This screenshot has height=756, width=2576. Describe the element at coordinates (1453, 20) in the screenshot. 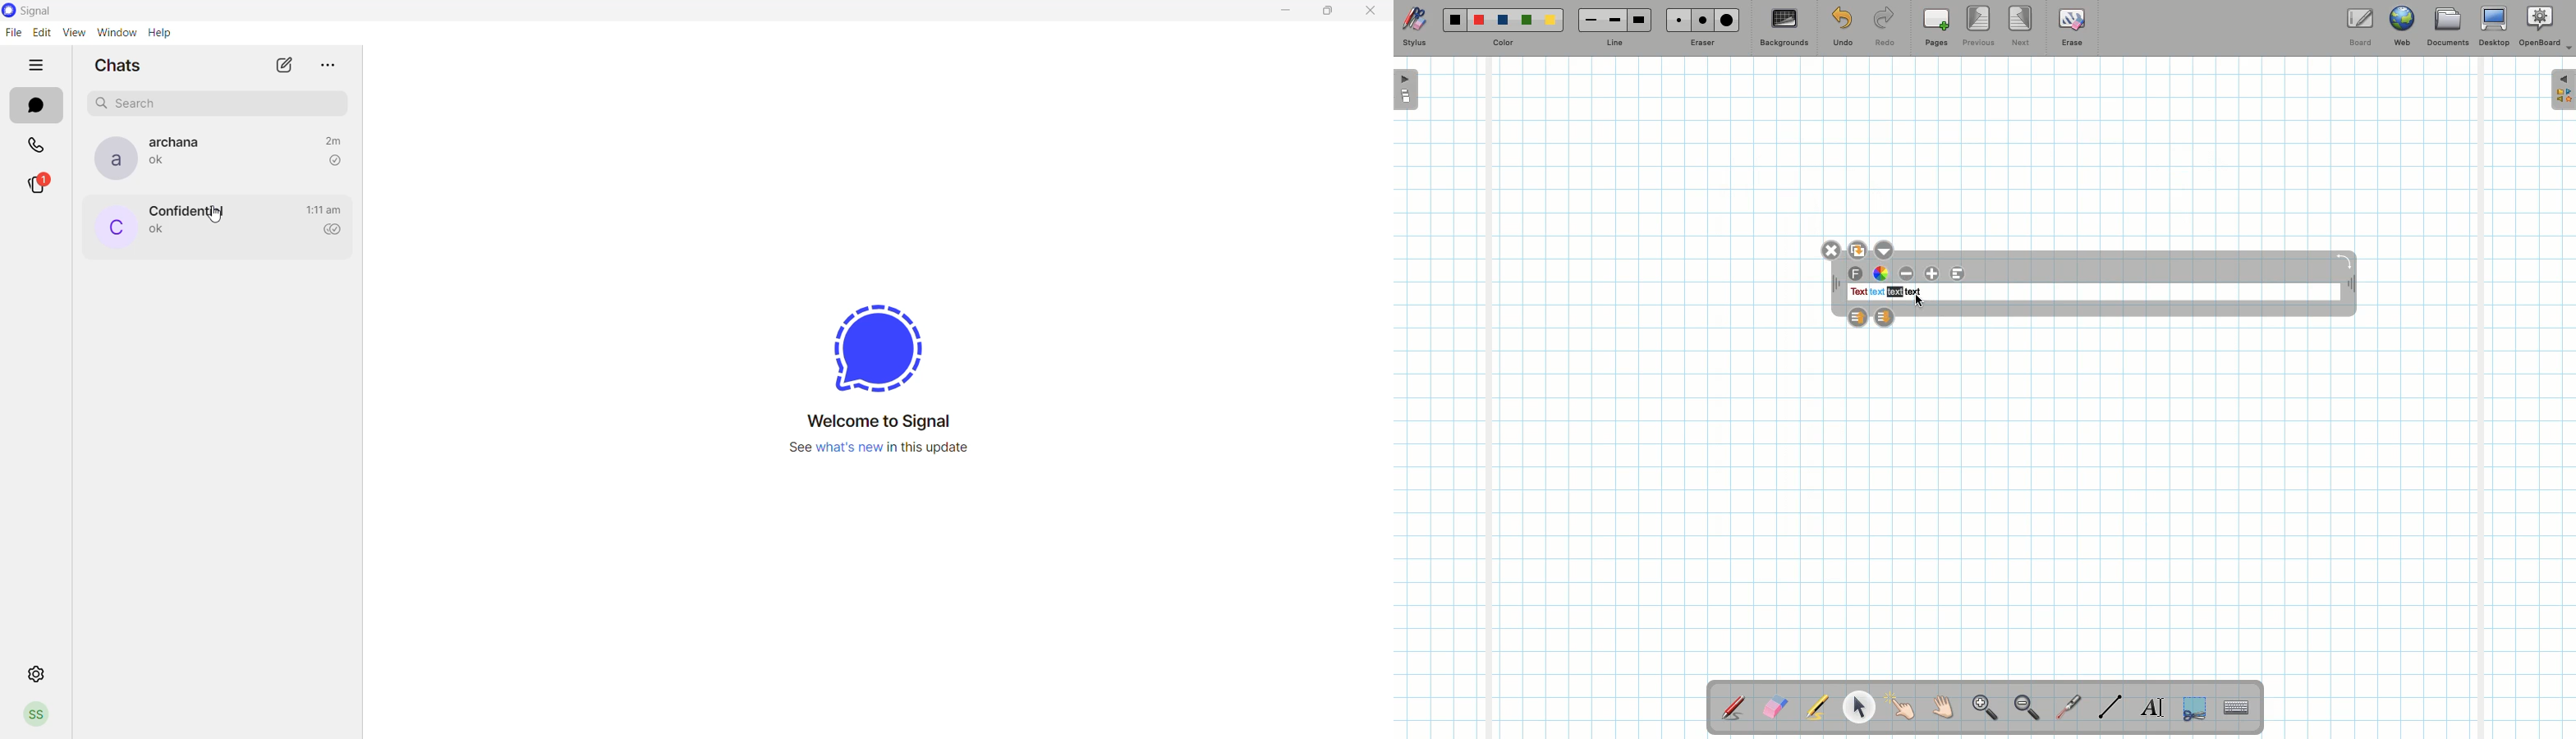

I see `Black` at that location.